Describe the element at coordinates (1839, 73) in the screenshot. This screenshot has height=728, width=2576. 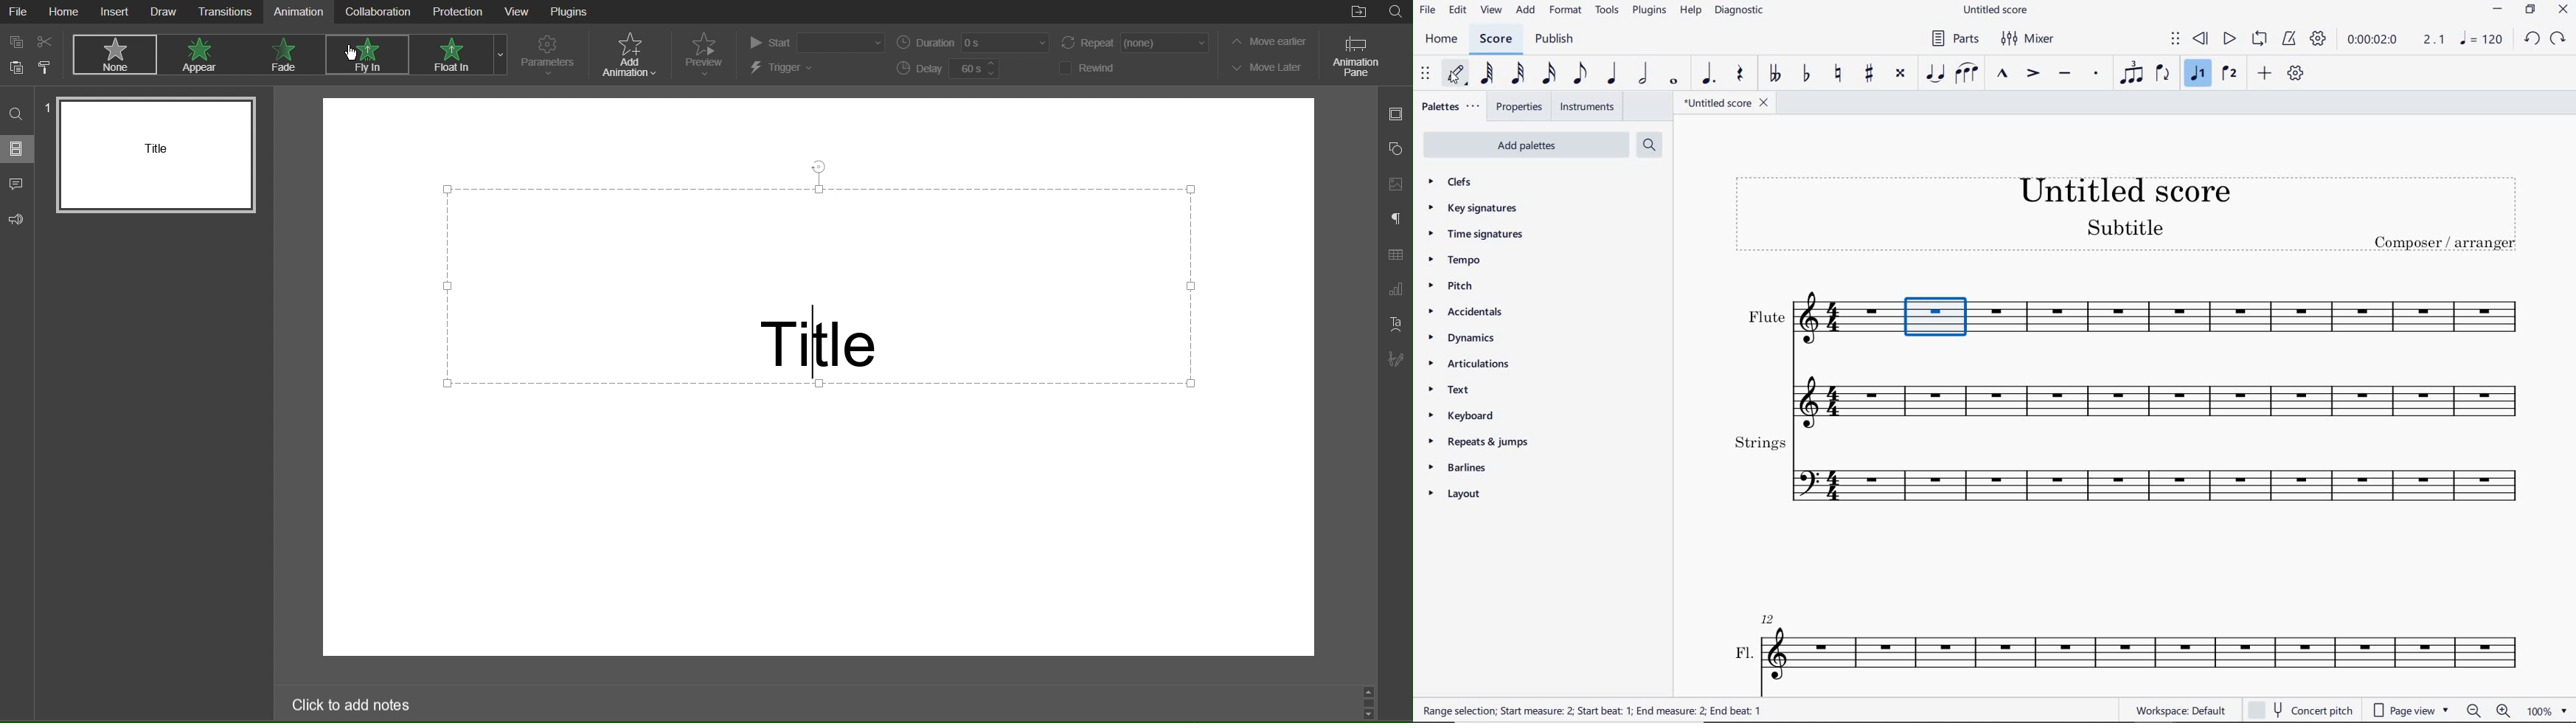
I see `TOGGLE NATURAL` at that location.